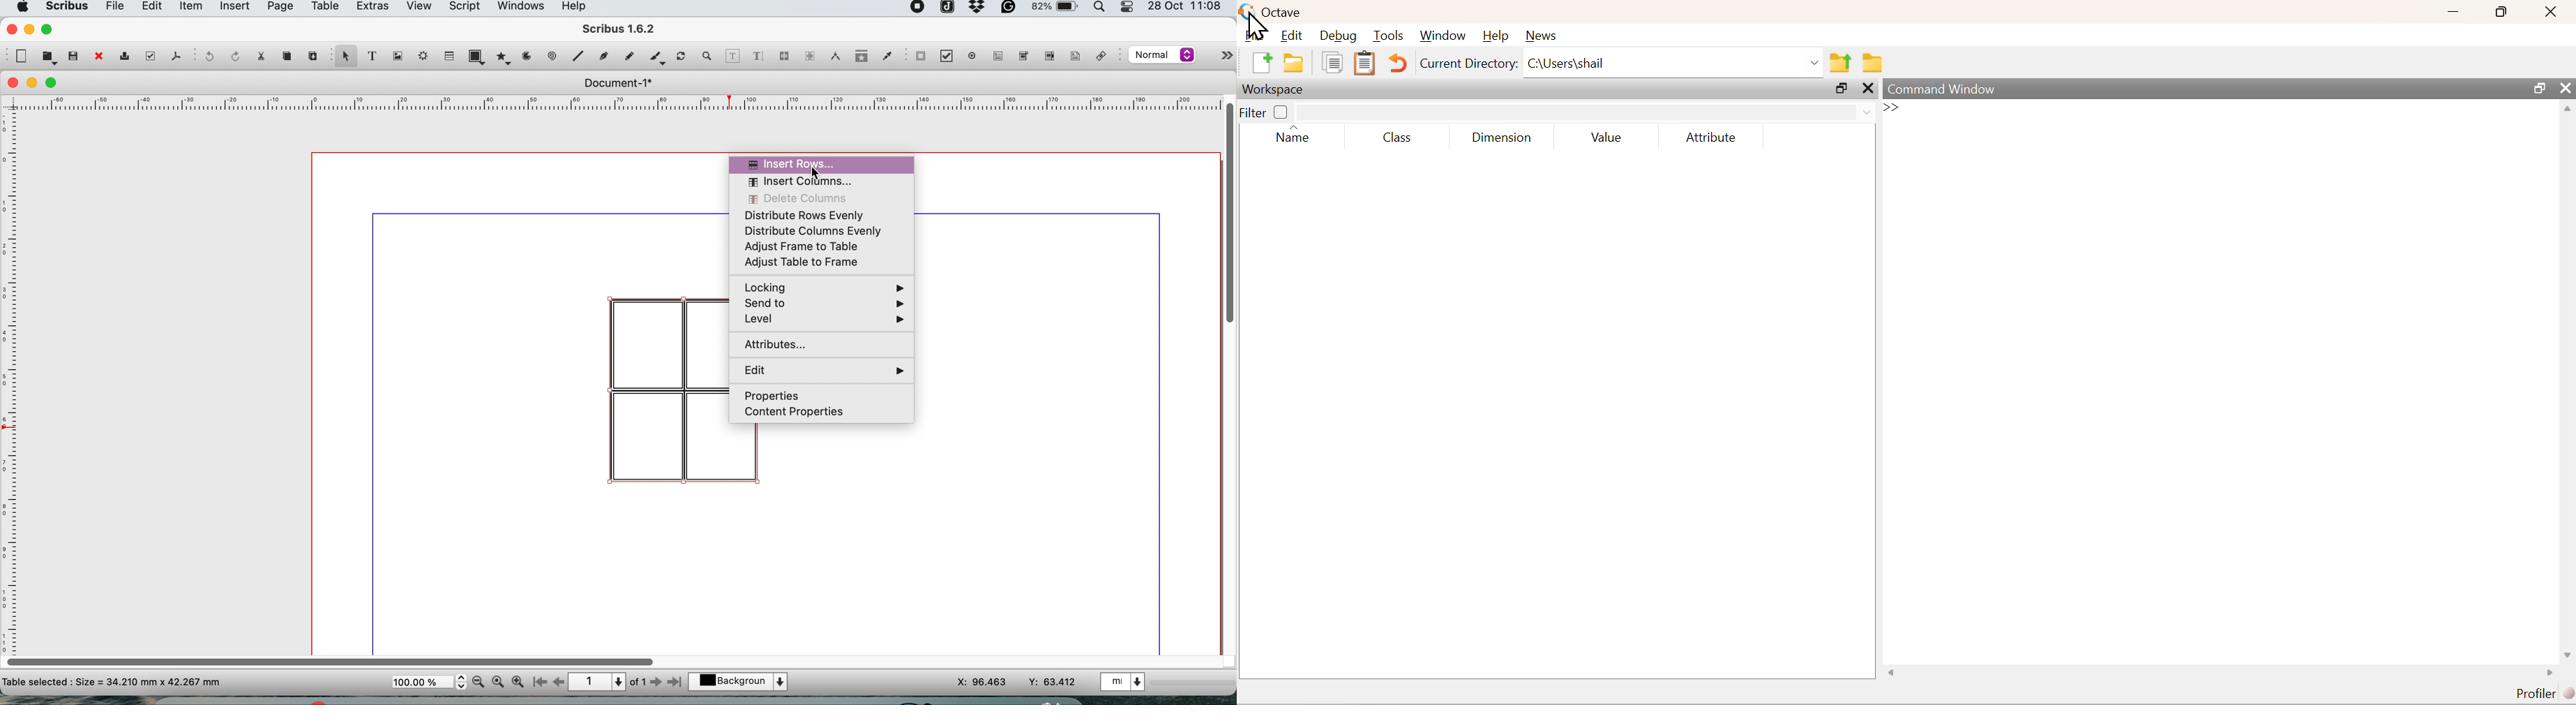 This screenshot has width=2576, height=728. What do you see at coordinates (2538, 88) in the screenshot?
I see `resize` at bounding box center [2538, 88].